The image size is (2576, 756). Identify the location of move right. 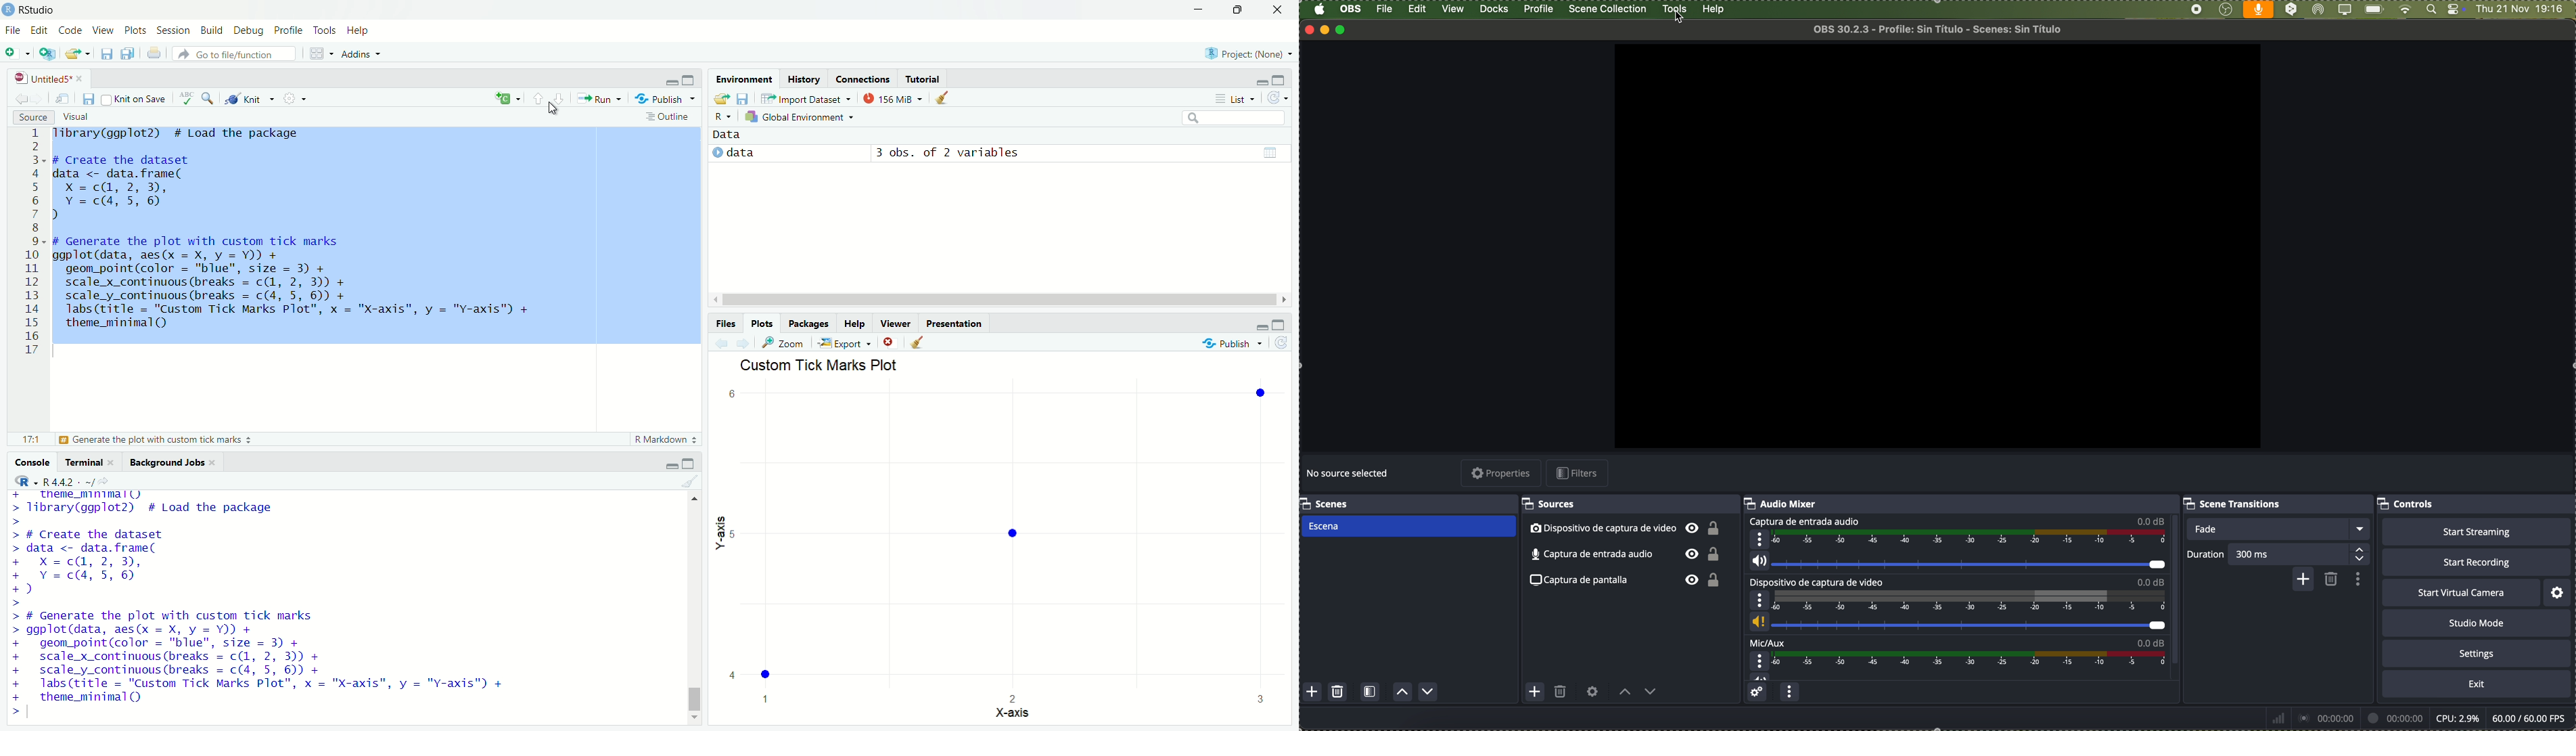
(1287, 298).